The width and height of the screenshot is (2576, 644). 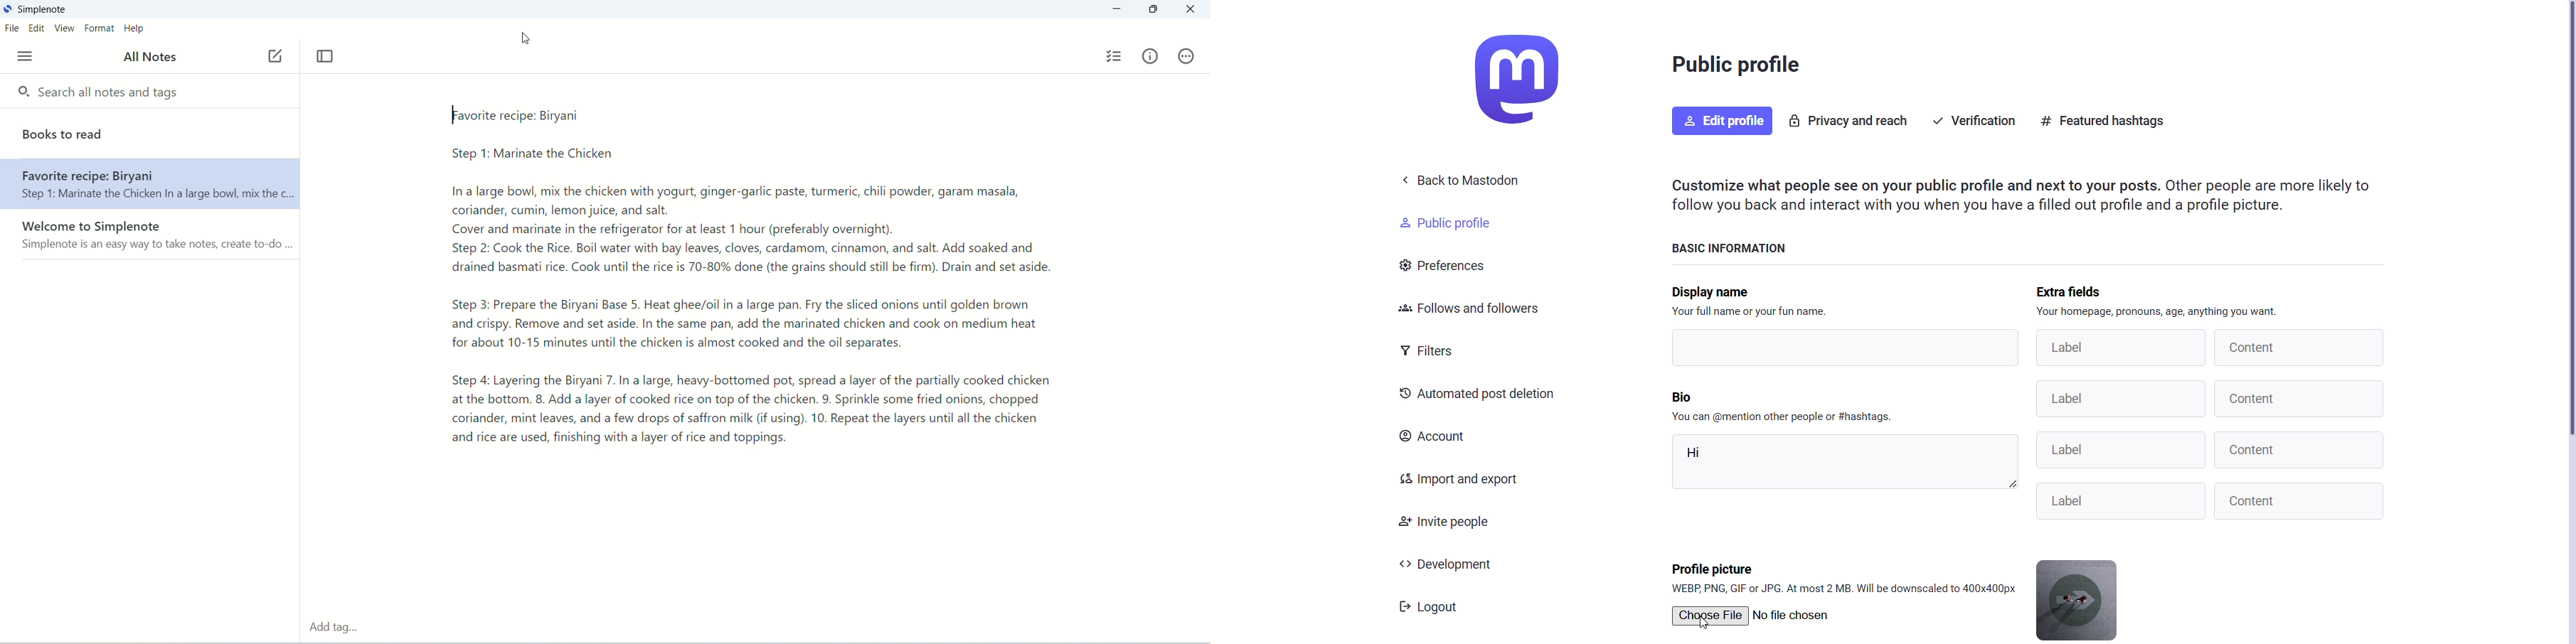 What do you see at coordinates (1969, 121) in the screenshot?
I see `verification` at bounding box center [1969, 121].